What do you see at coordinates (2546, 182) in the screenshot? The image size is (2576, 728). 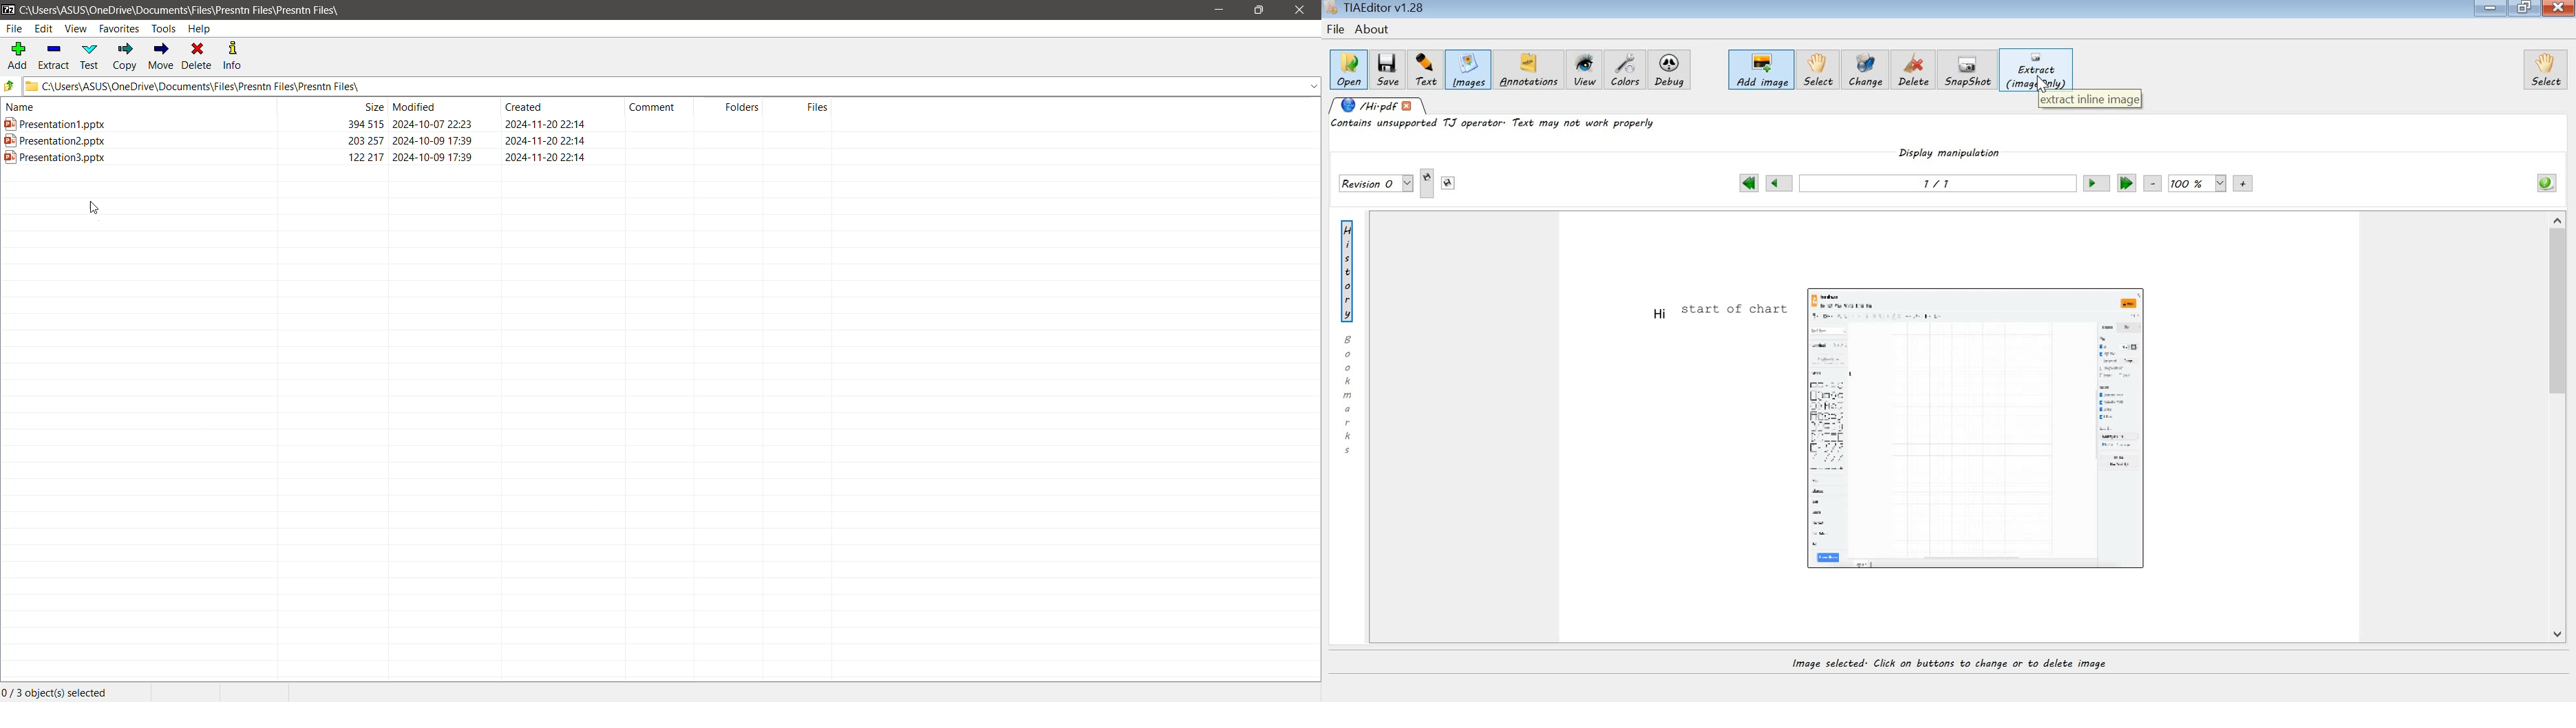 I see `info about opened pdf` at bounding box center [2546, 182].